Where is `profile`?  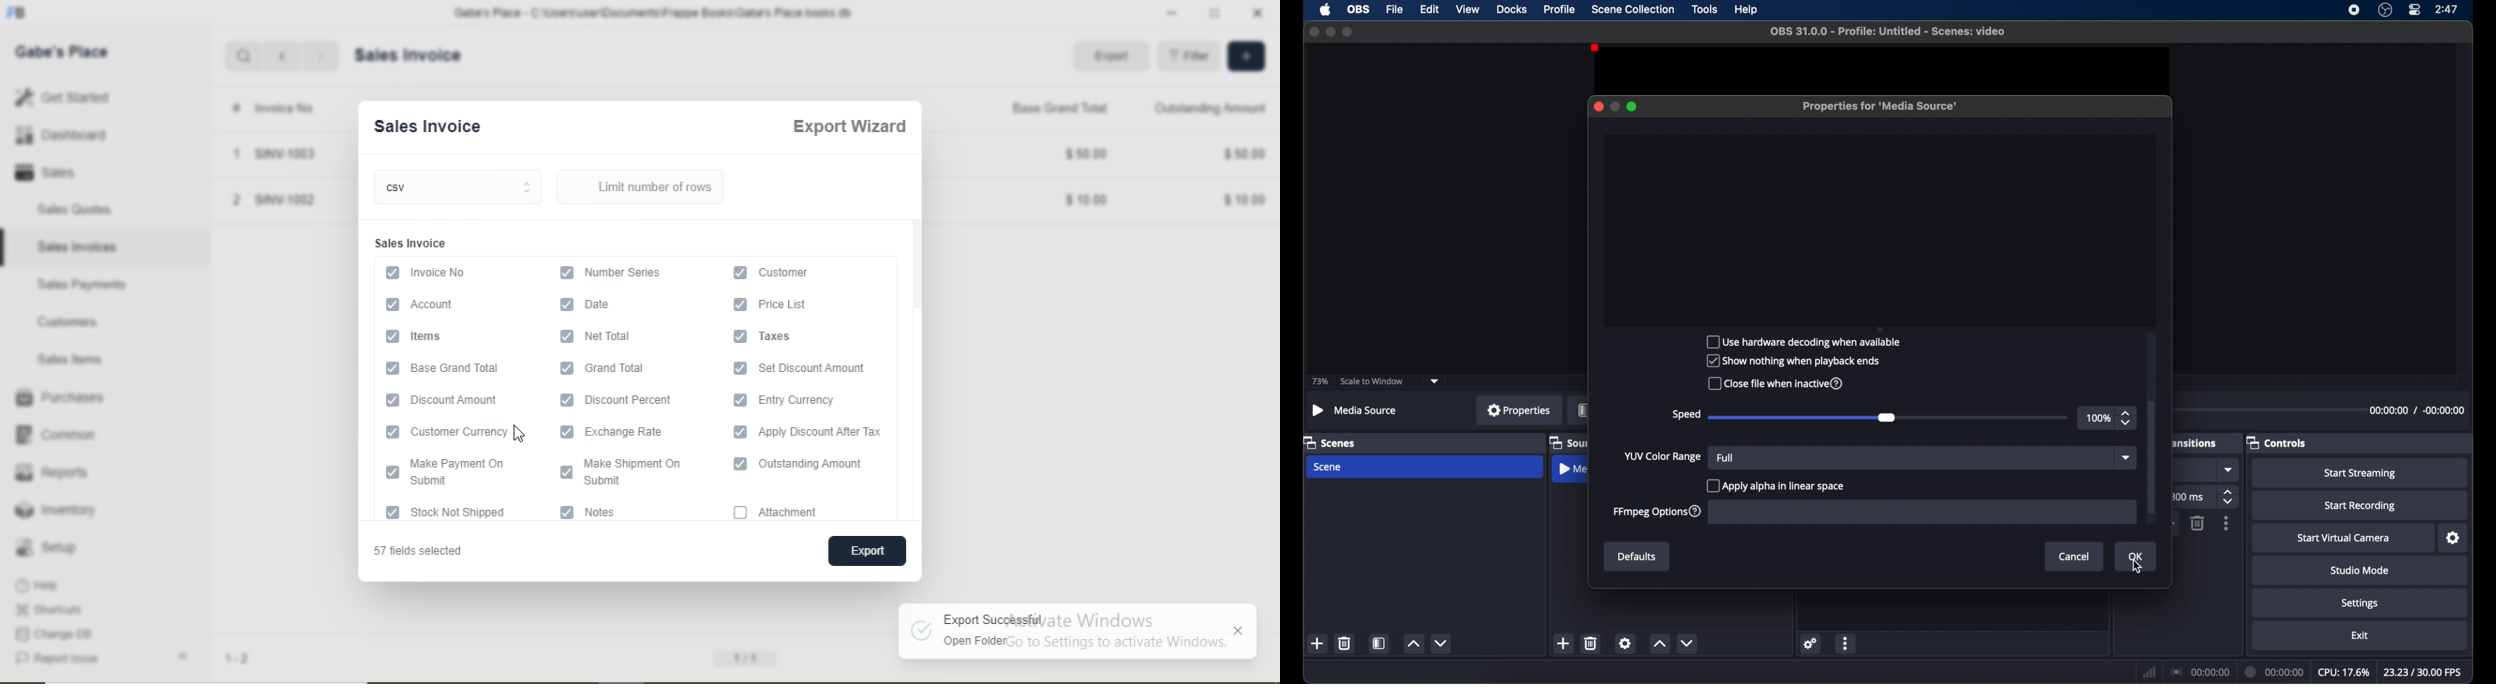
profile is located at coordinates (1560, 10).